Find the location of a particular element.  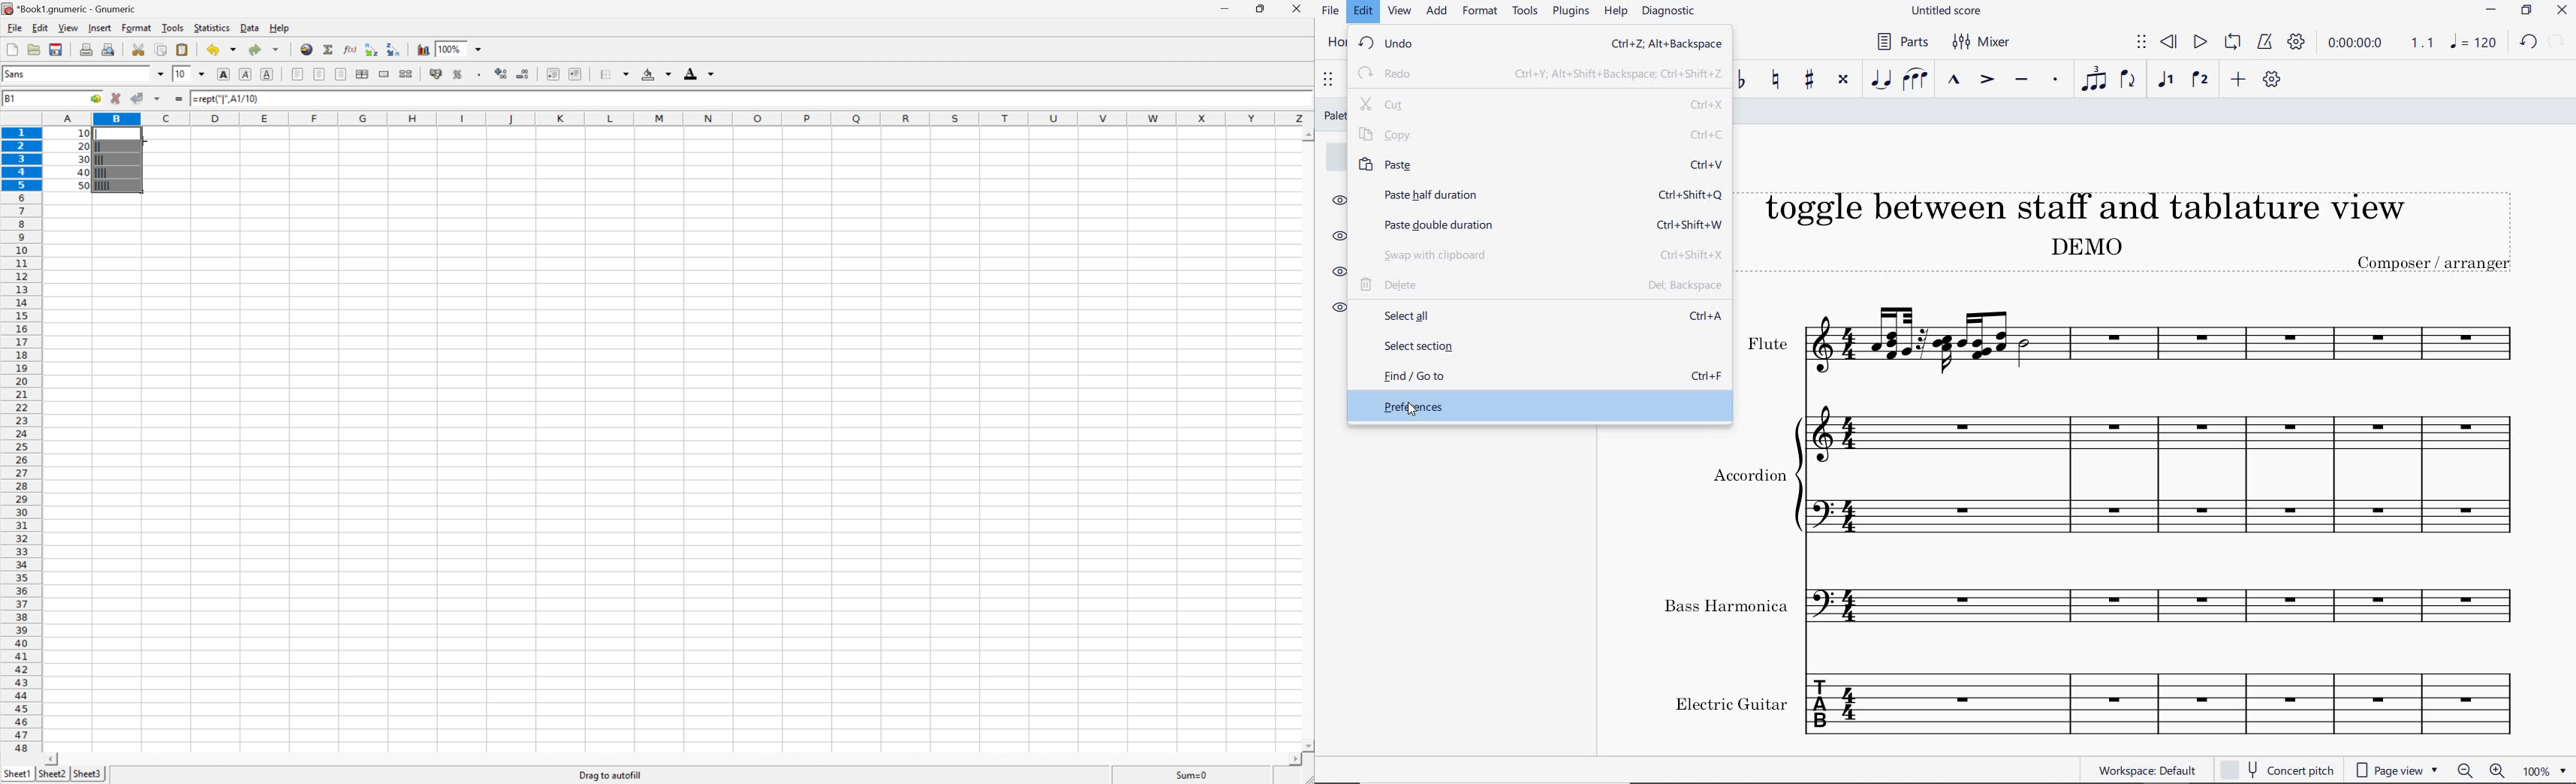

add is located at coordinates (2237, 80).